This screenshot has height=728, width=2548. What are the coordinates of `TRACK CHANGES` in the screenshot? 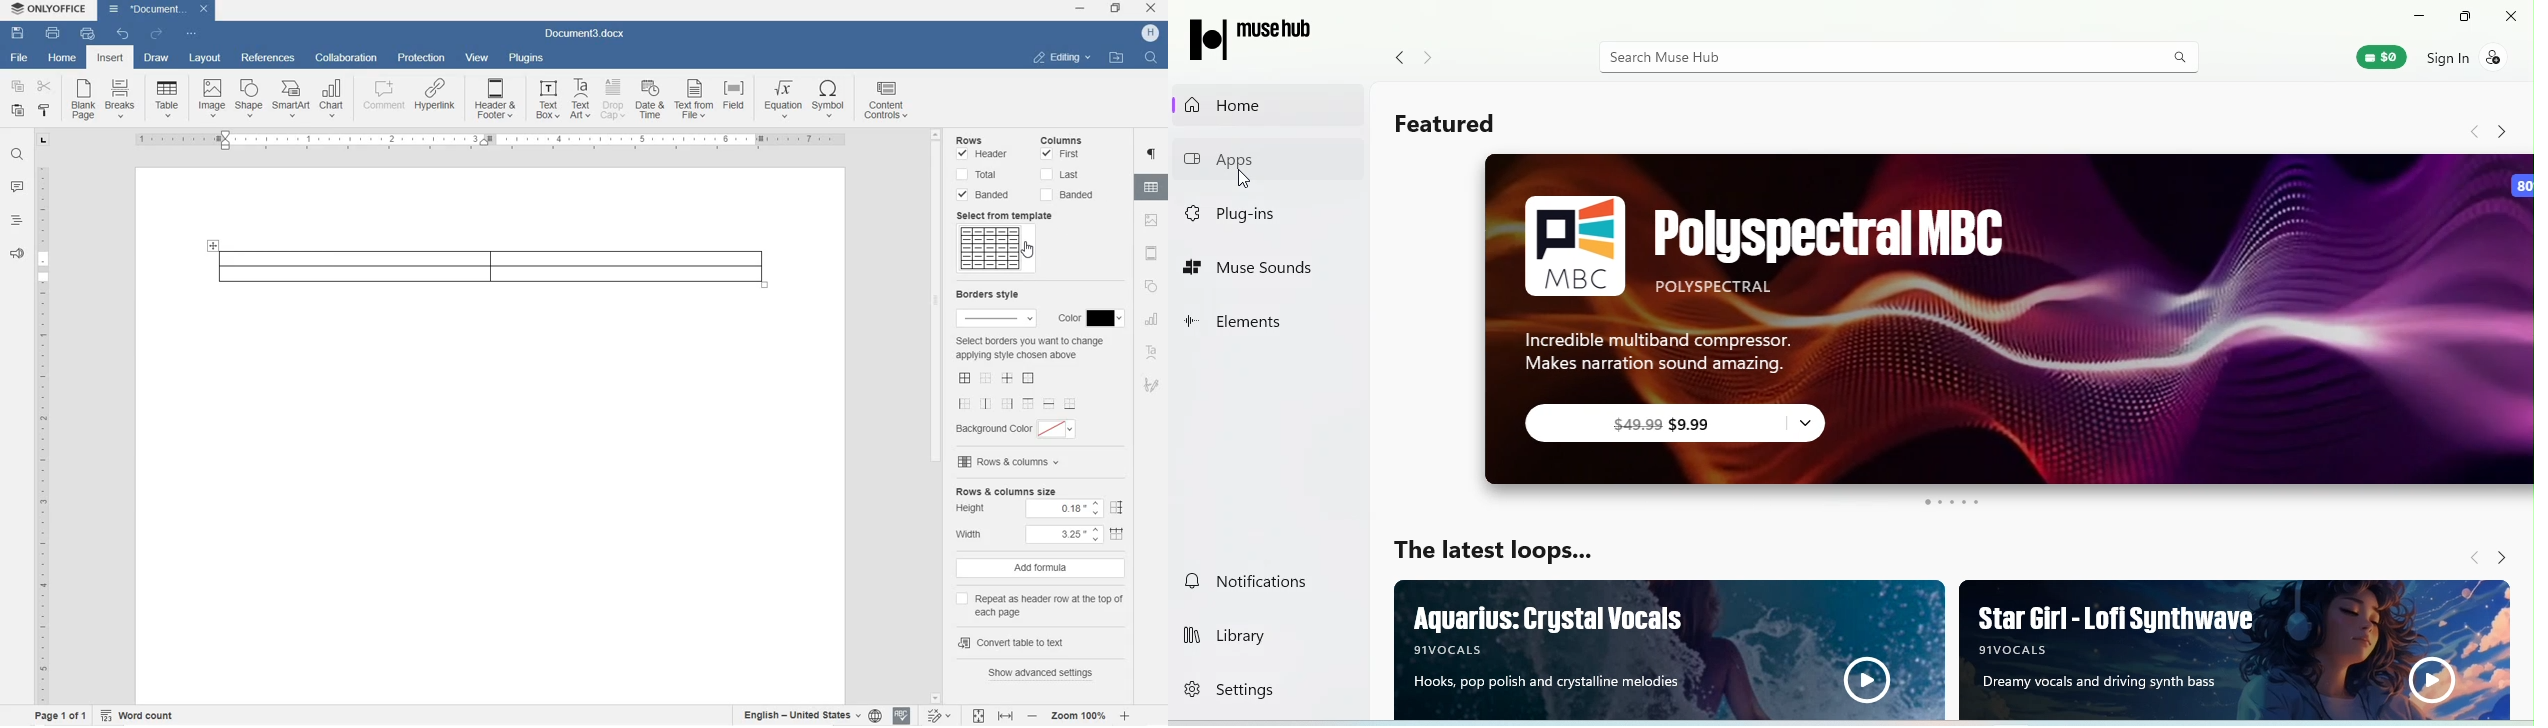 It's located at (938, 715).